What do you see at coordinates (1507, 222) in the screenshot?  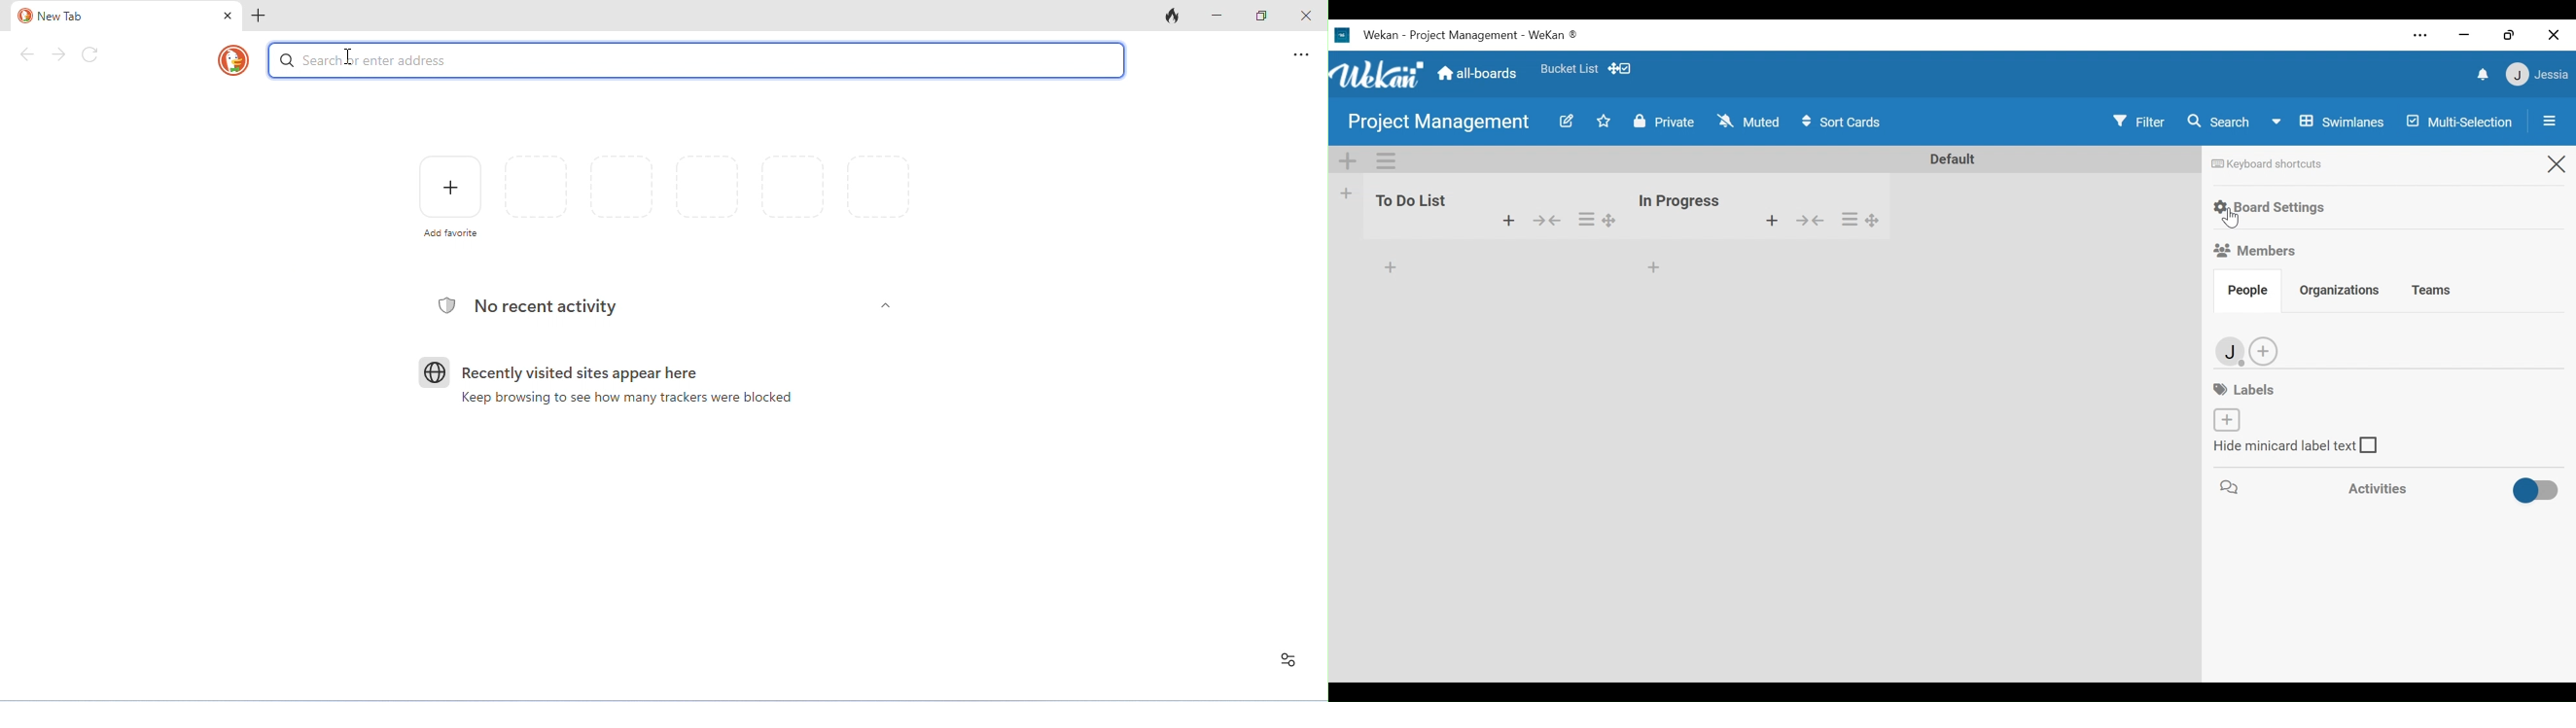 I see `add` at bounding box center [1507, 222].